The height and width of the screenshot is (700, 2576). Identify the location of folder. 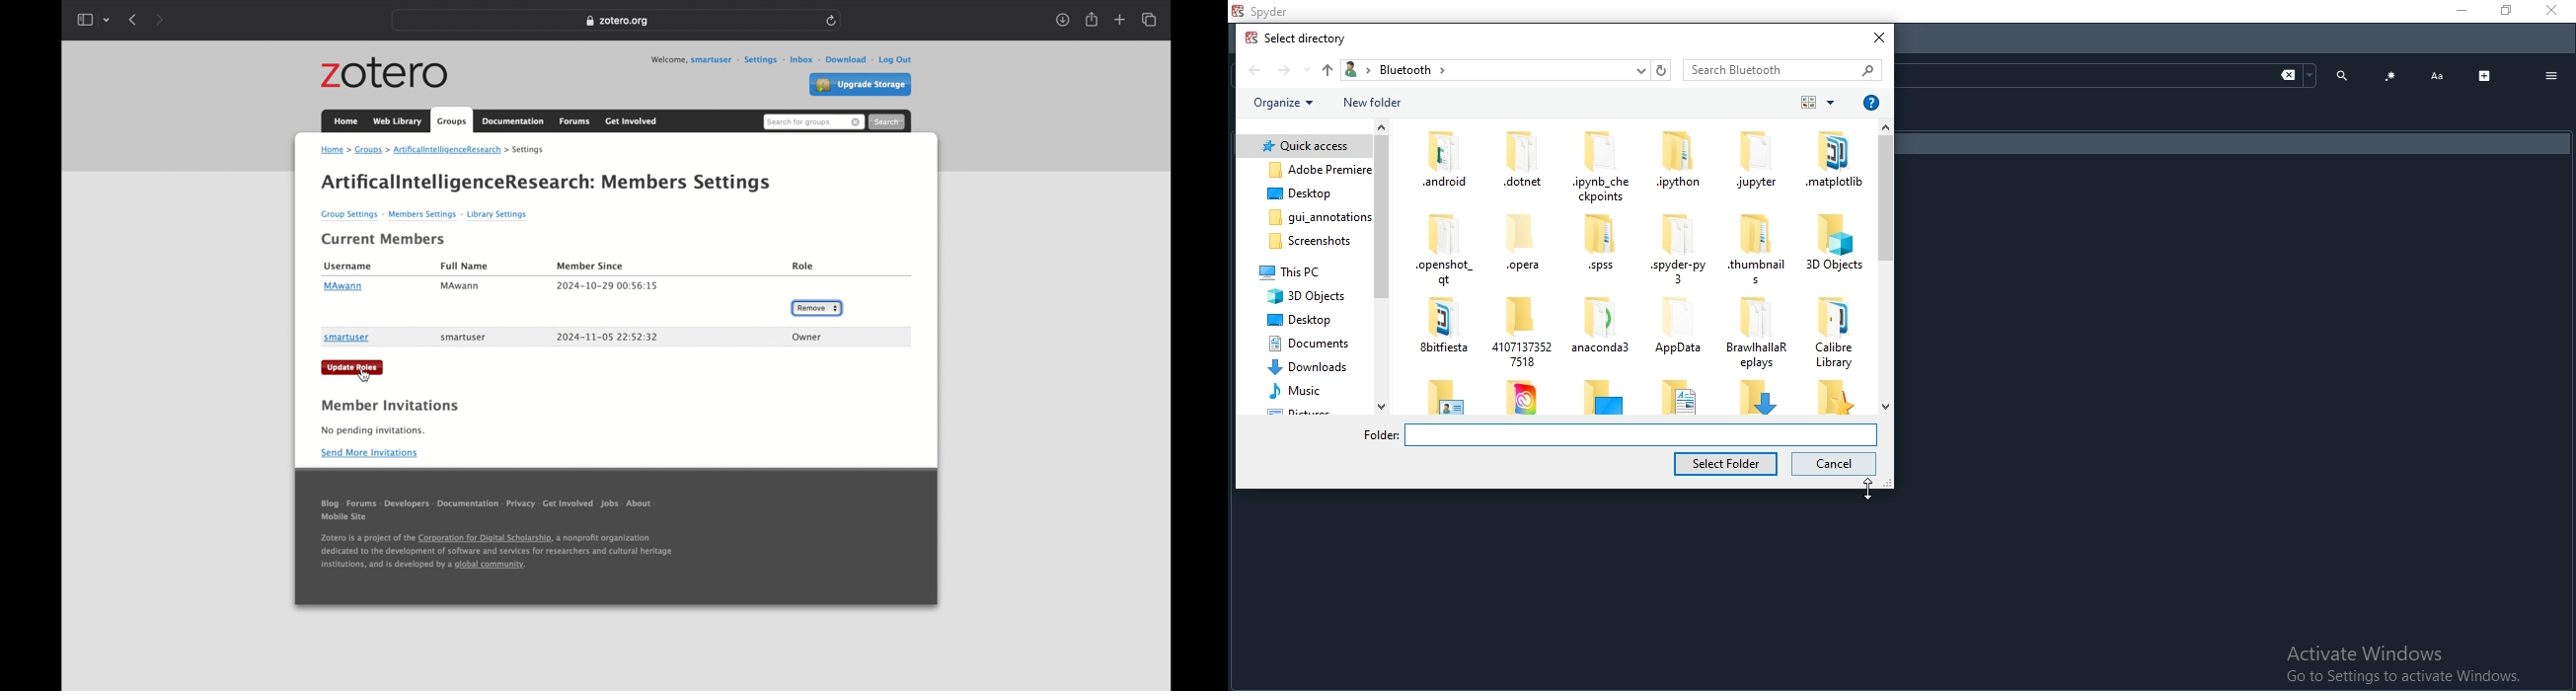
(1442, 396).